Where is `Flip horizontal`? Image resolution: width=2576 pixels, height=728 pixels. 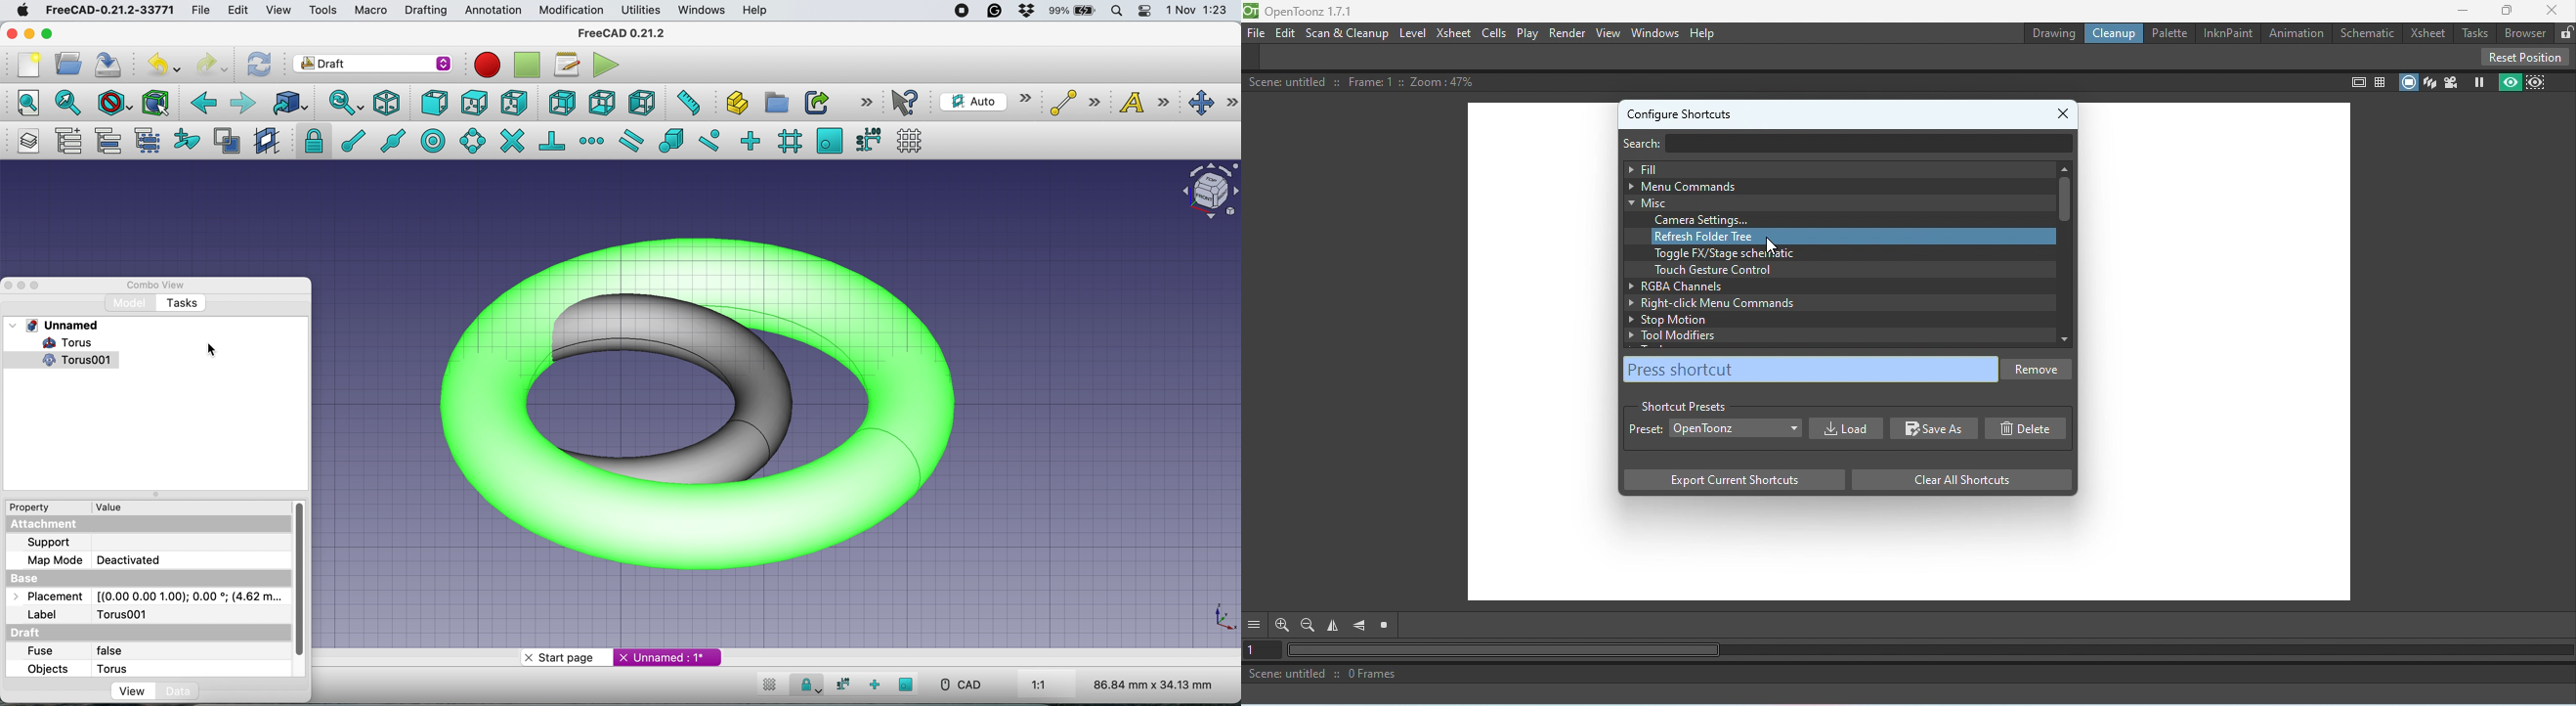
Flip horizontal is located at coordinates (1336, 627).